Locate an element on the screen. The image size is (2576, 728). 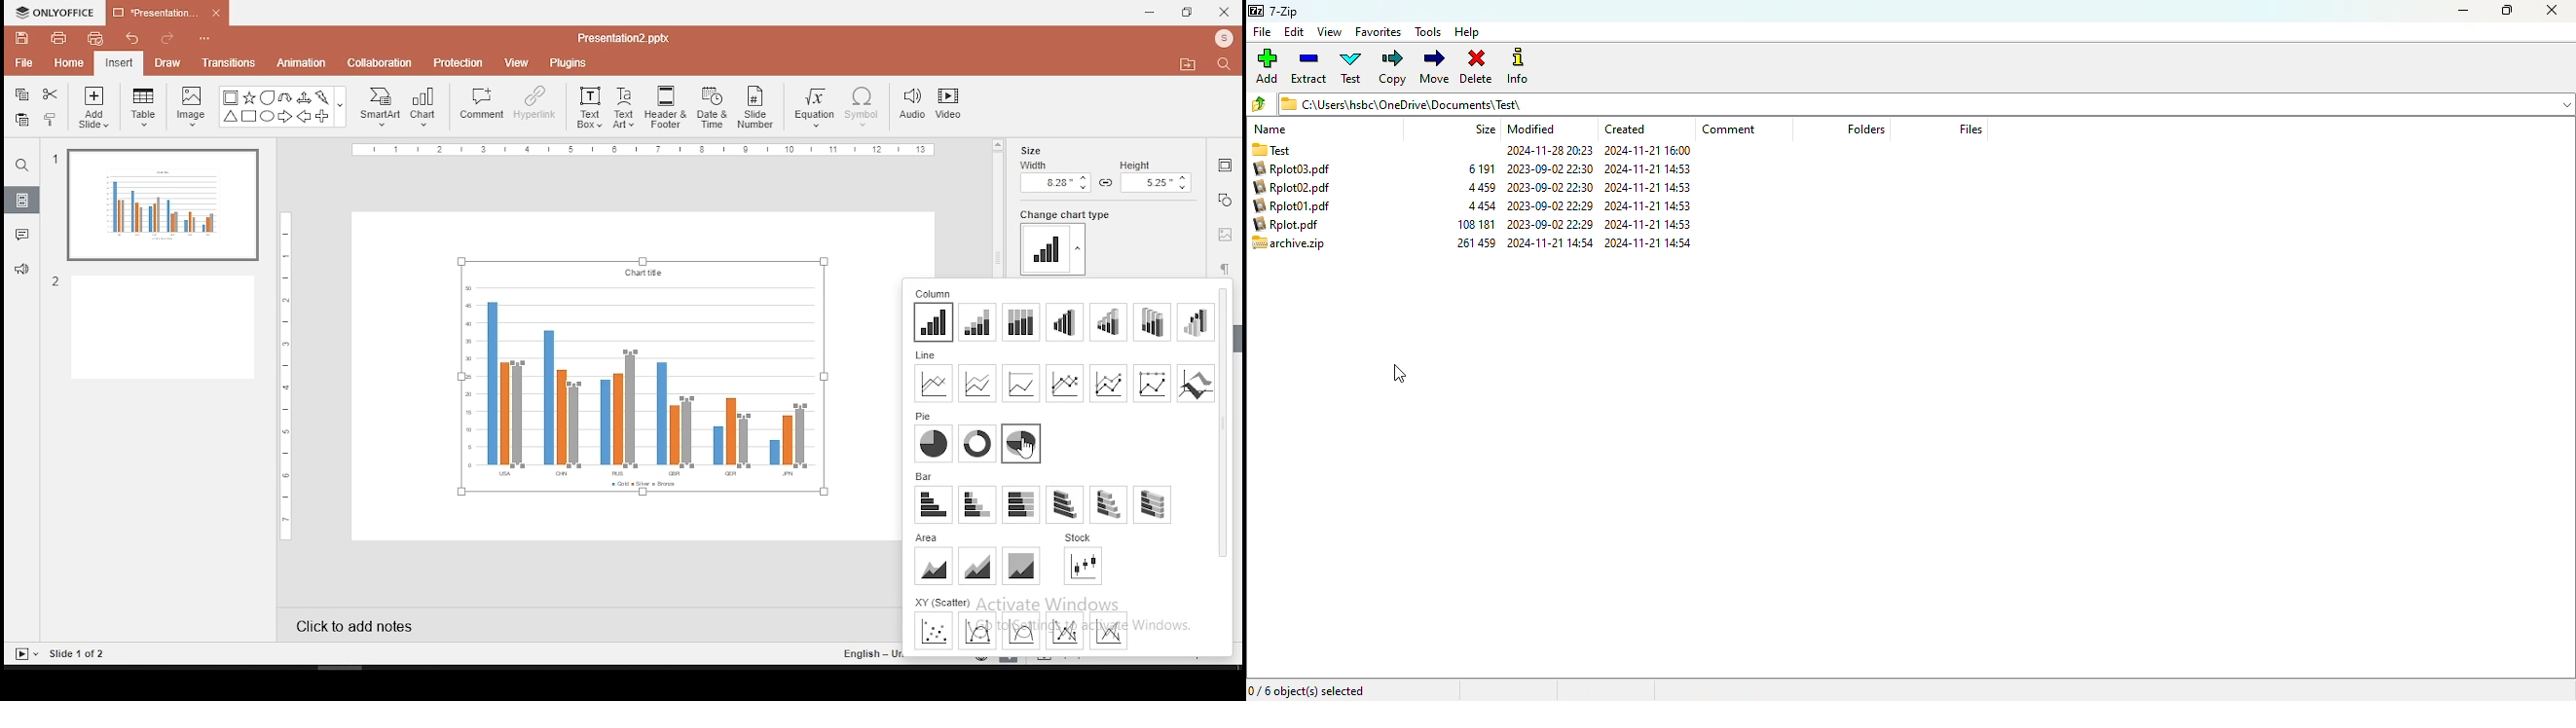
xy scatter 5 is located at coordinates (1110, 630).